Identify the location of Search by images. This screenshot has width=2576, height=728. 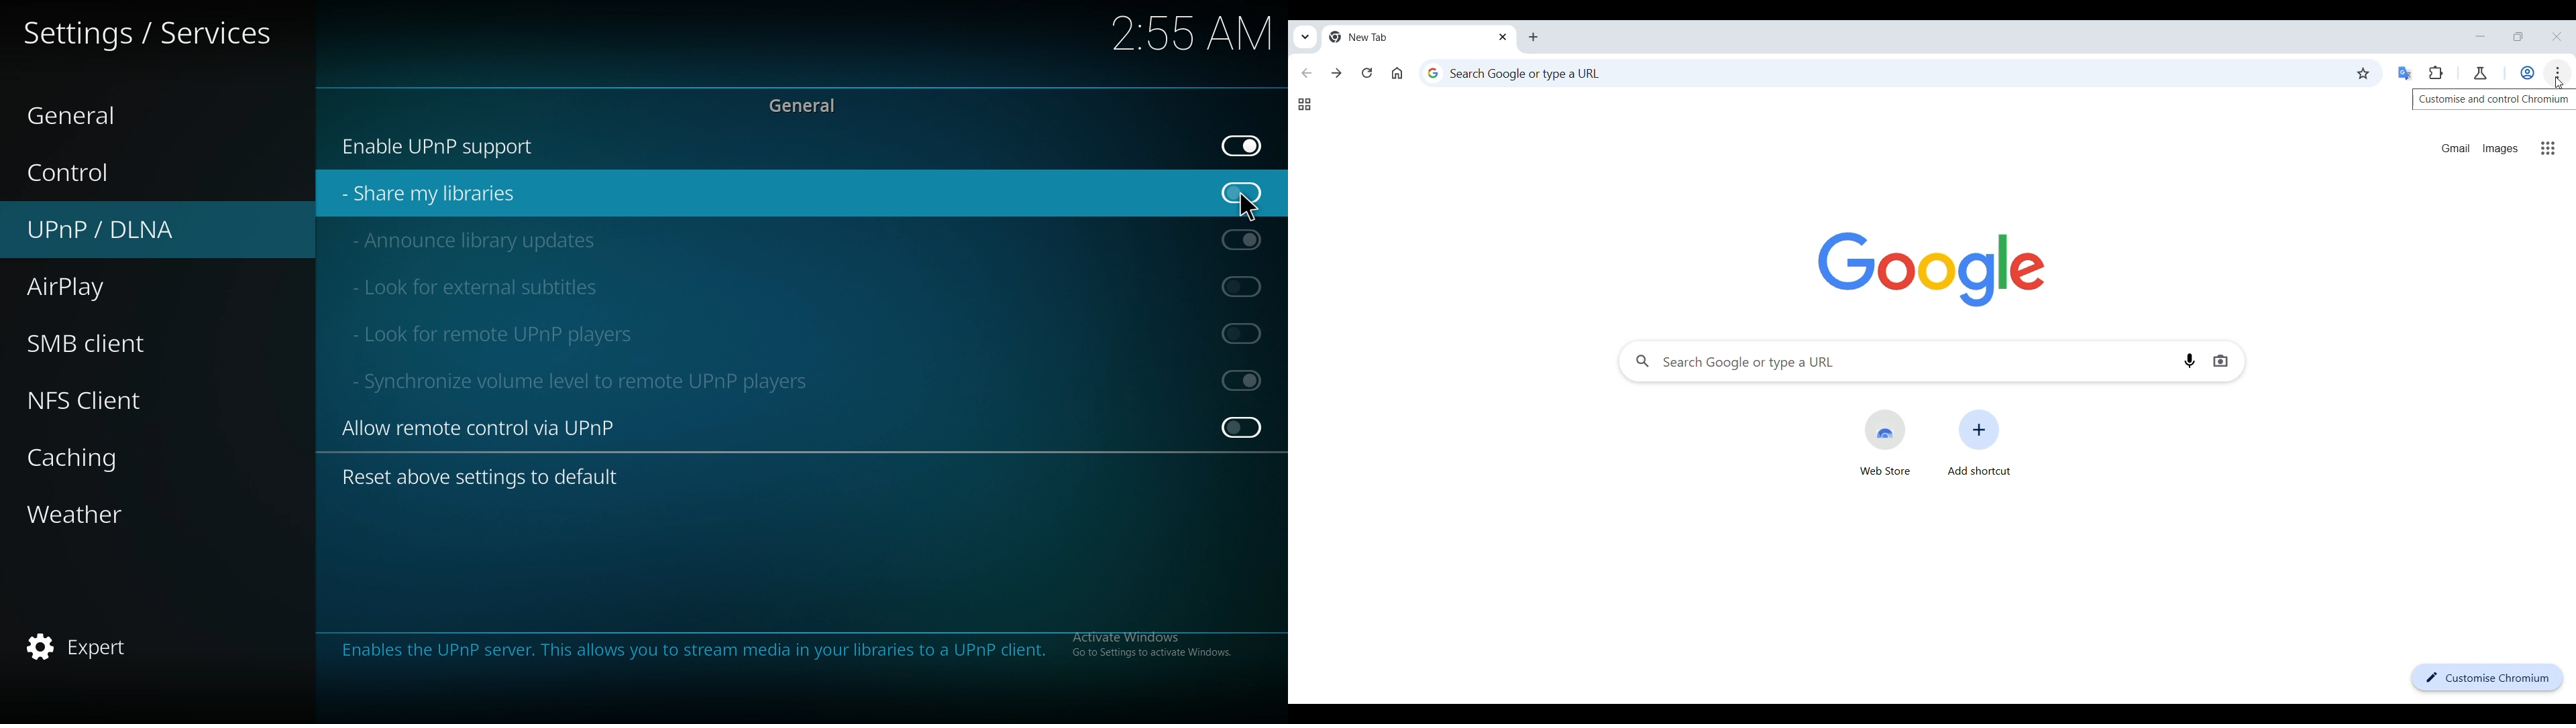
(2502, 149).